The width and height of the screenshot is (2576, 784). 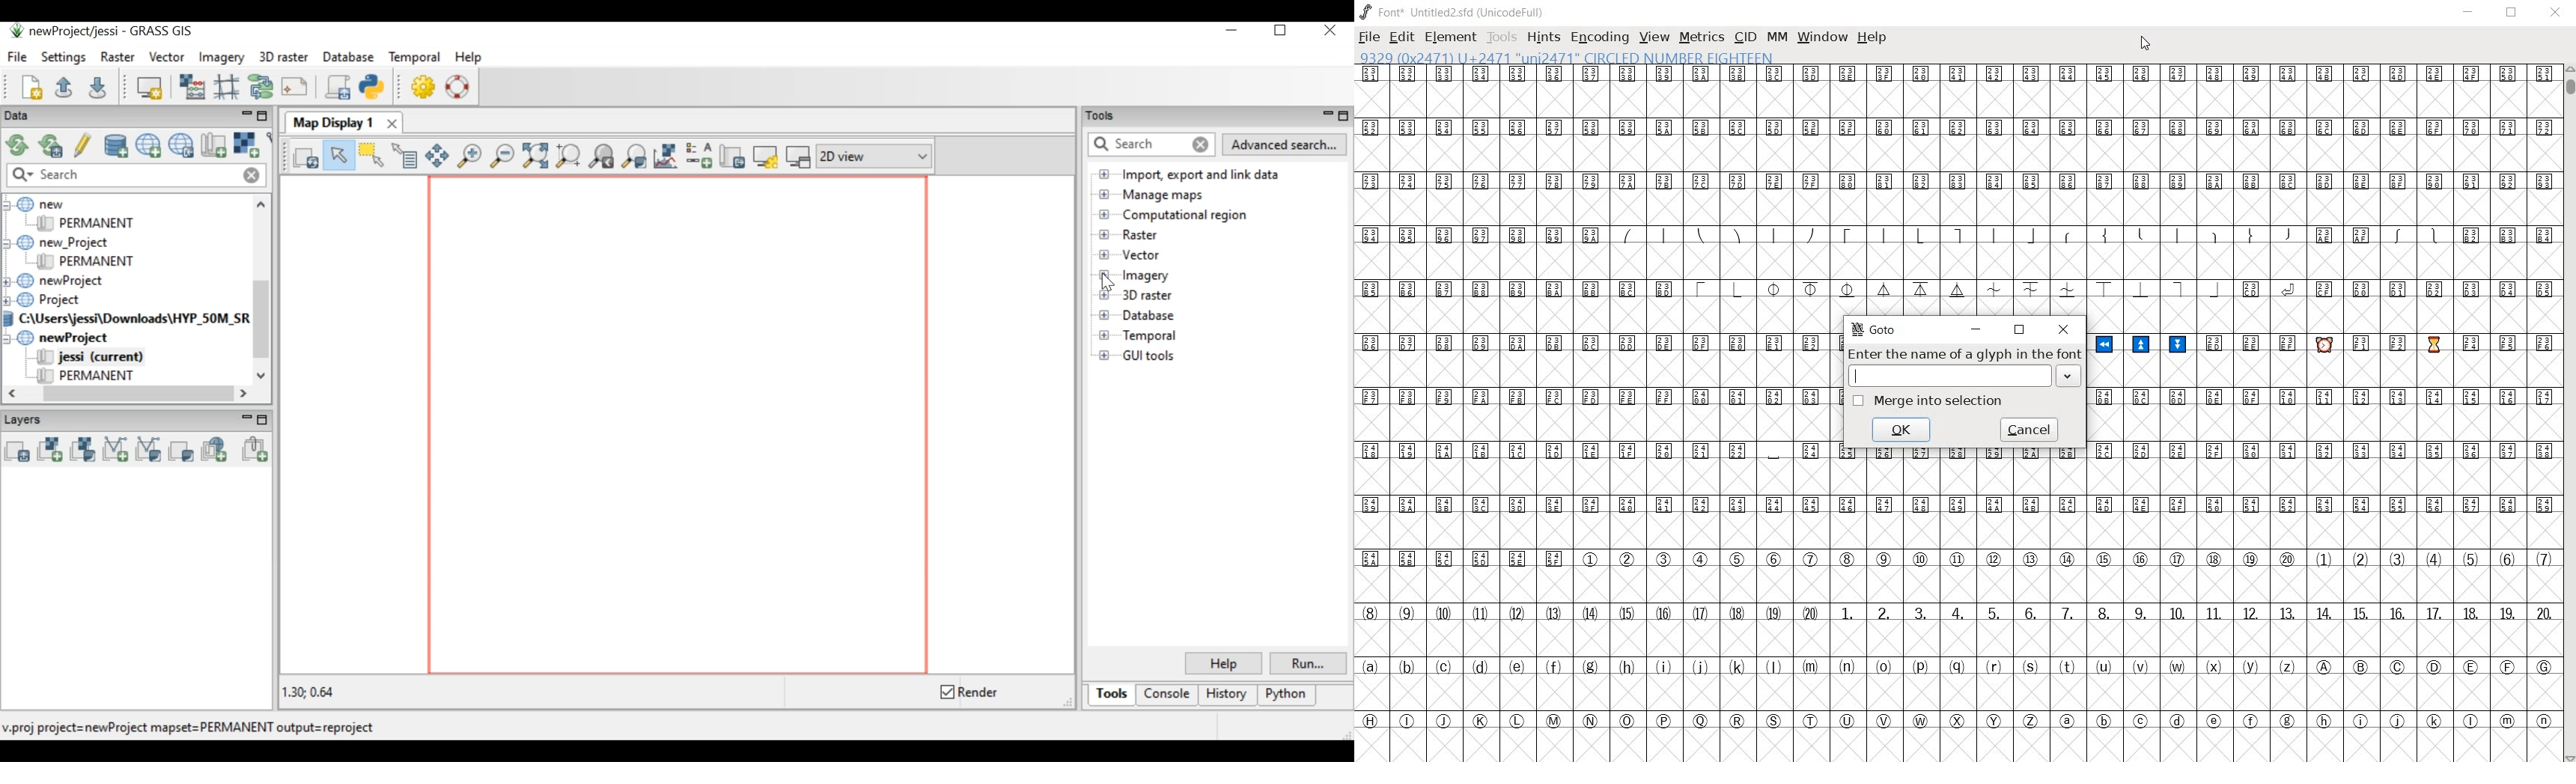 What do you see at coordinates (2512, 13) in the screenshot?
I see `restore` at bounding box center [2512, 13].